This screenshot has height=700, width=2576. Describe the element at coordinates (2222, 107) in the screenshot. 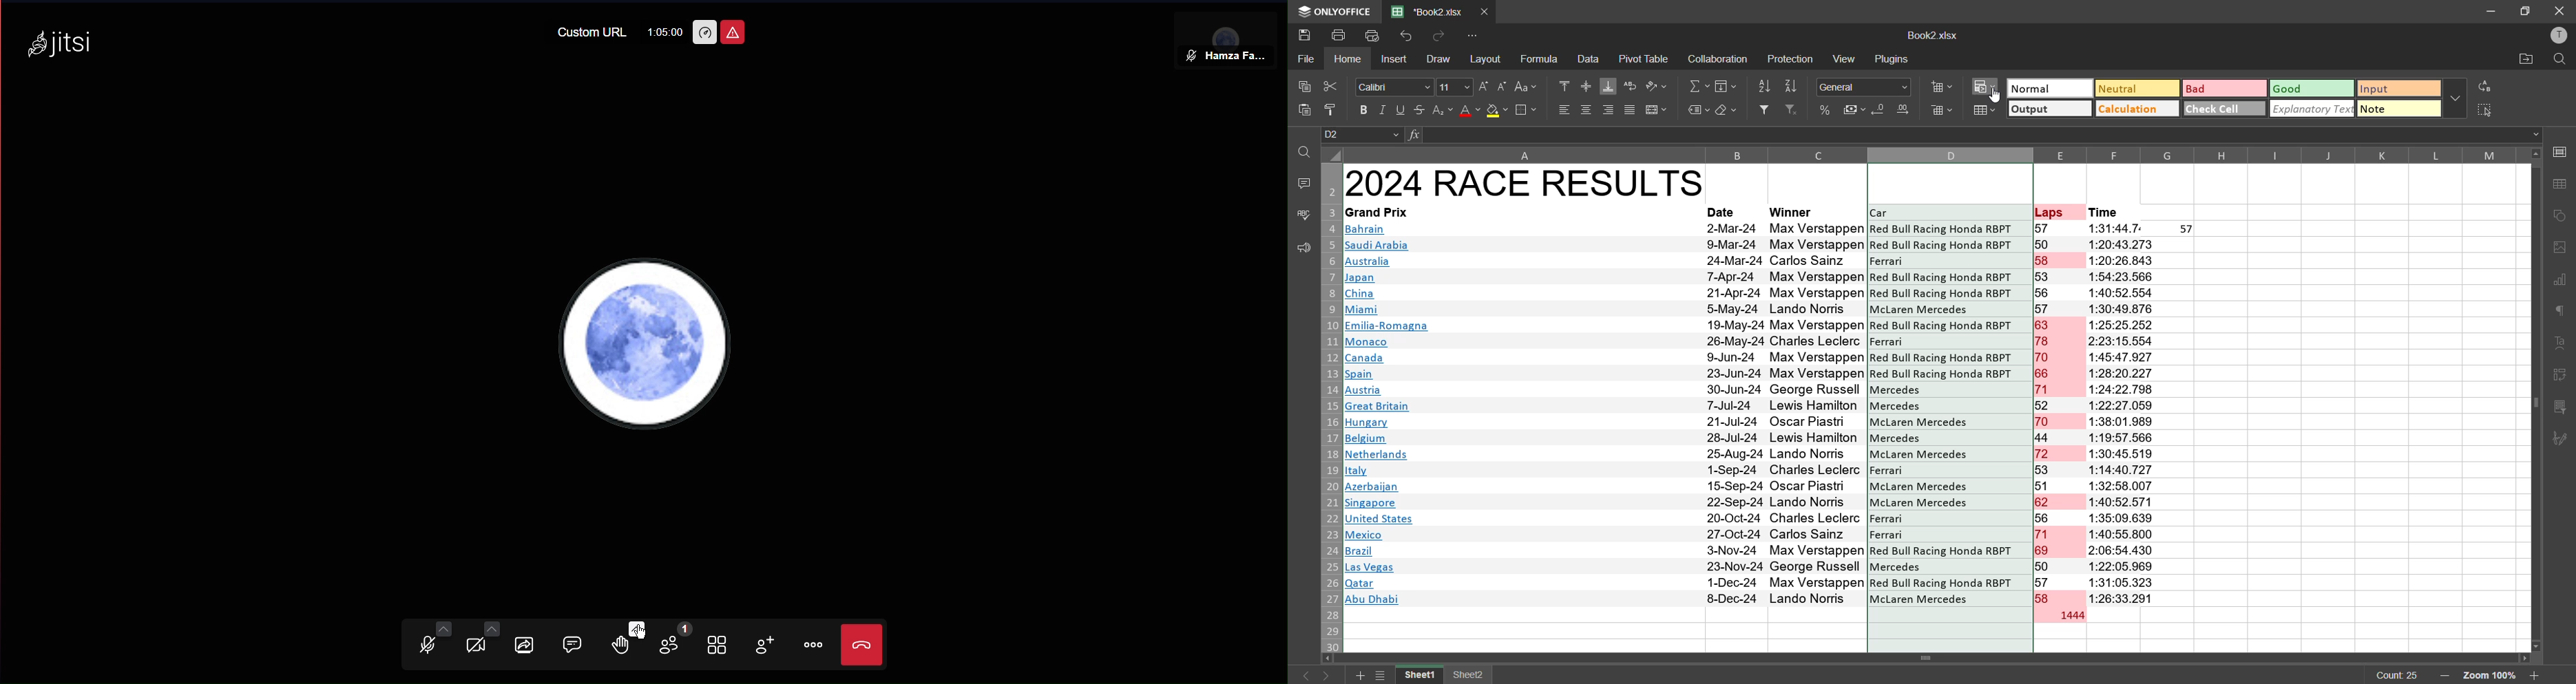

I see `check cell` at that location.